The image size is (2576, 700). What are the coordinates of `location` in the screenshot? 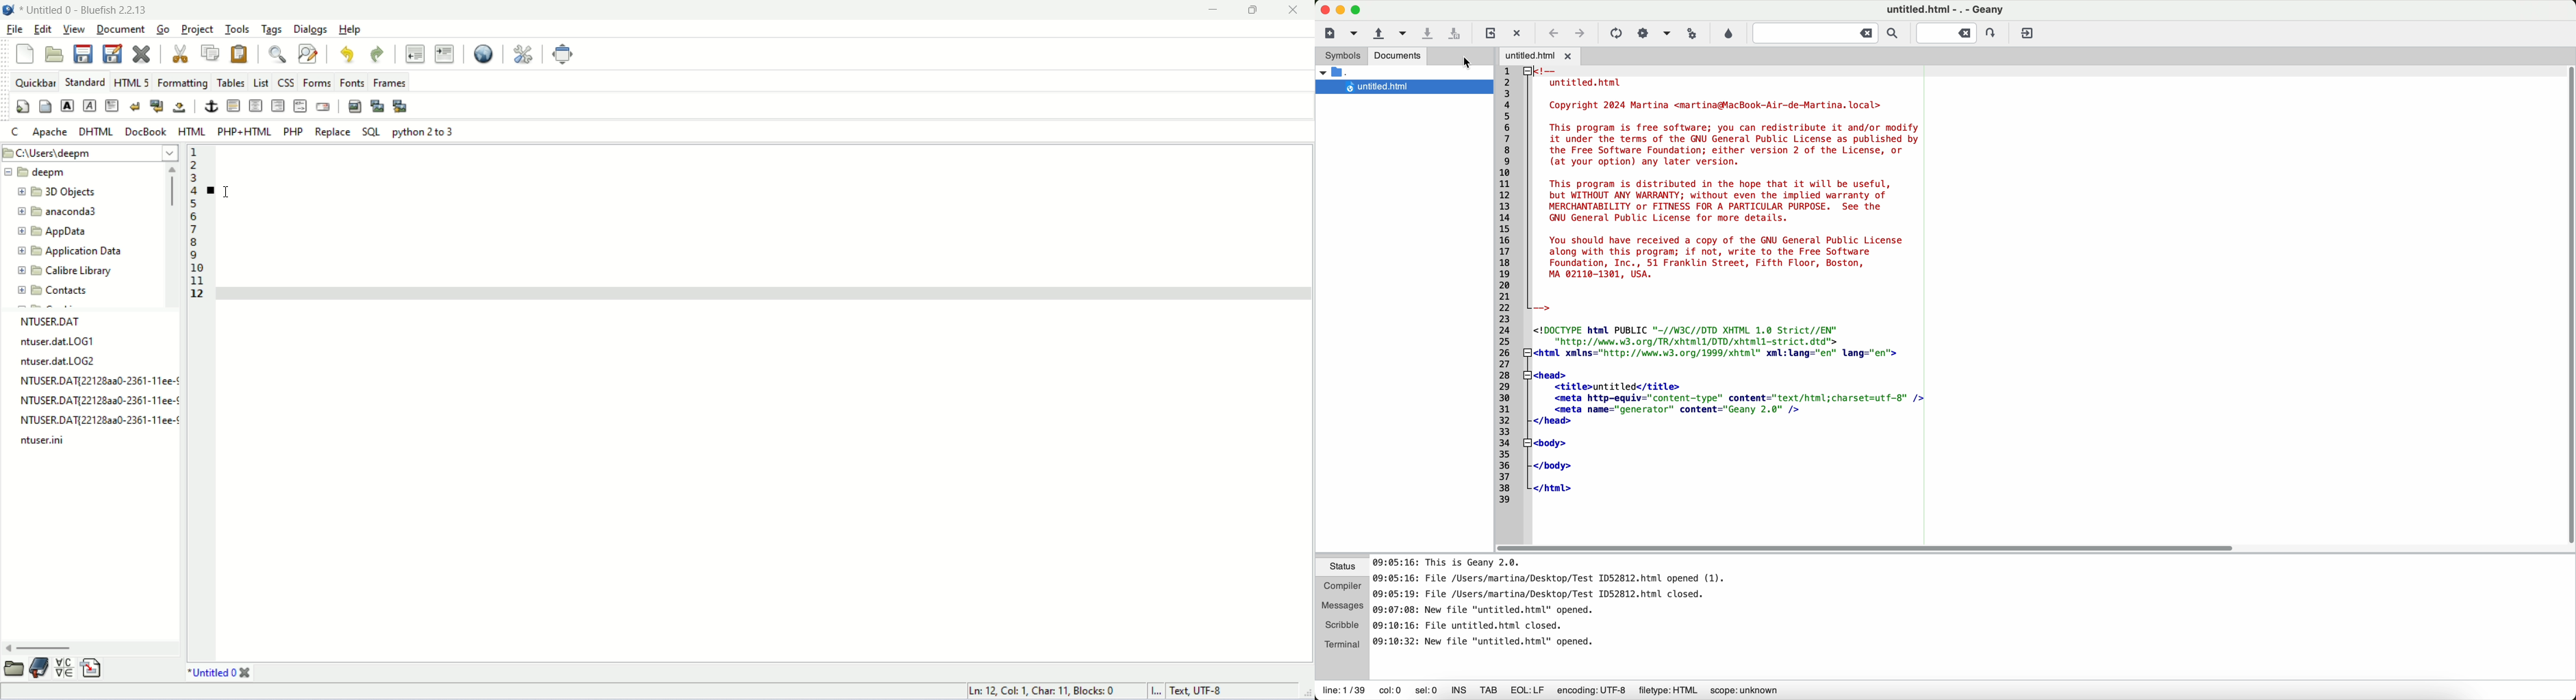 It's located at (87, 153).